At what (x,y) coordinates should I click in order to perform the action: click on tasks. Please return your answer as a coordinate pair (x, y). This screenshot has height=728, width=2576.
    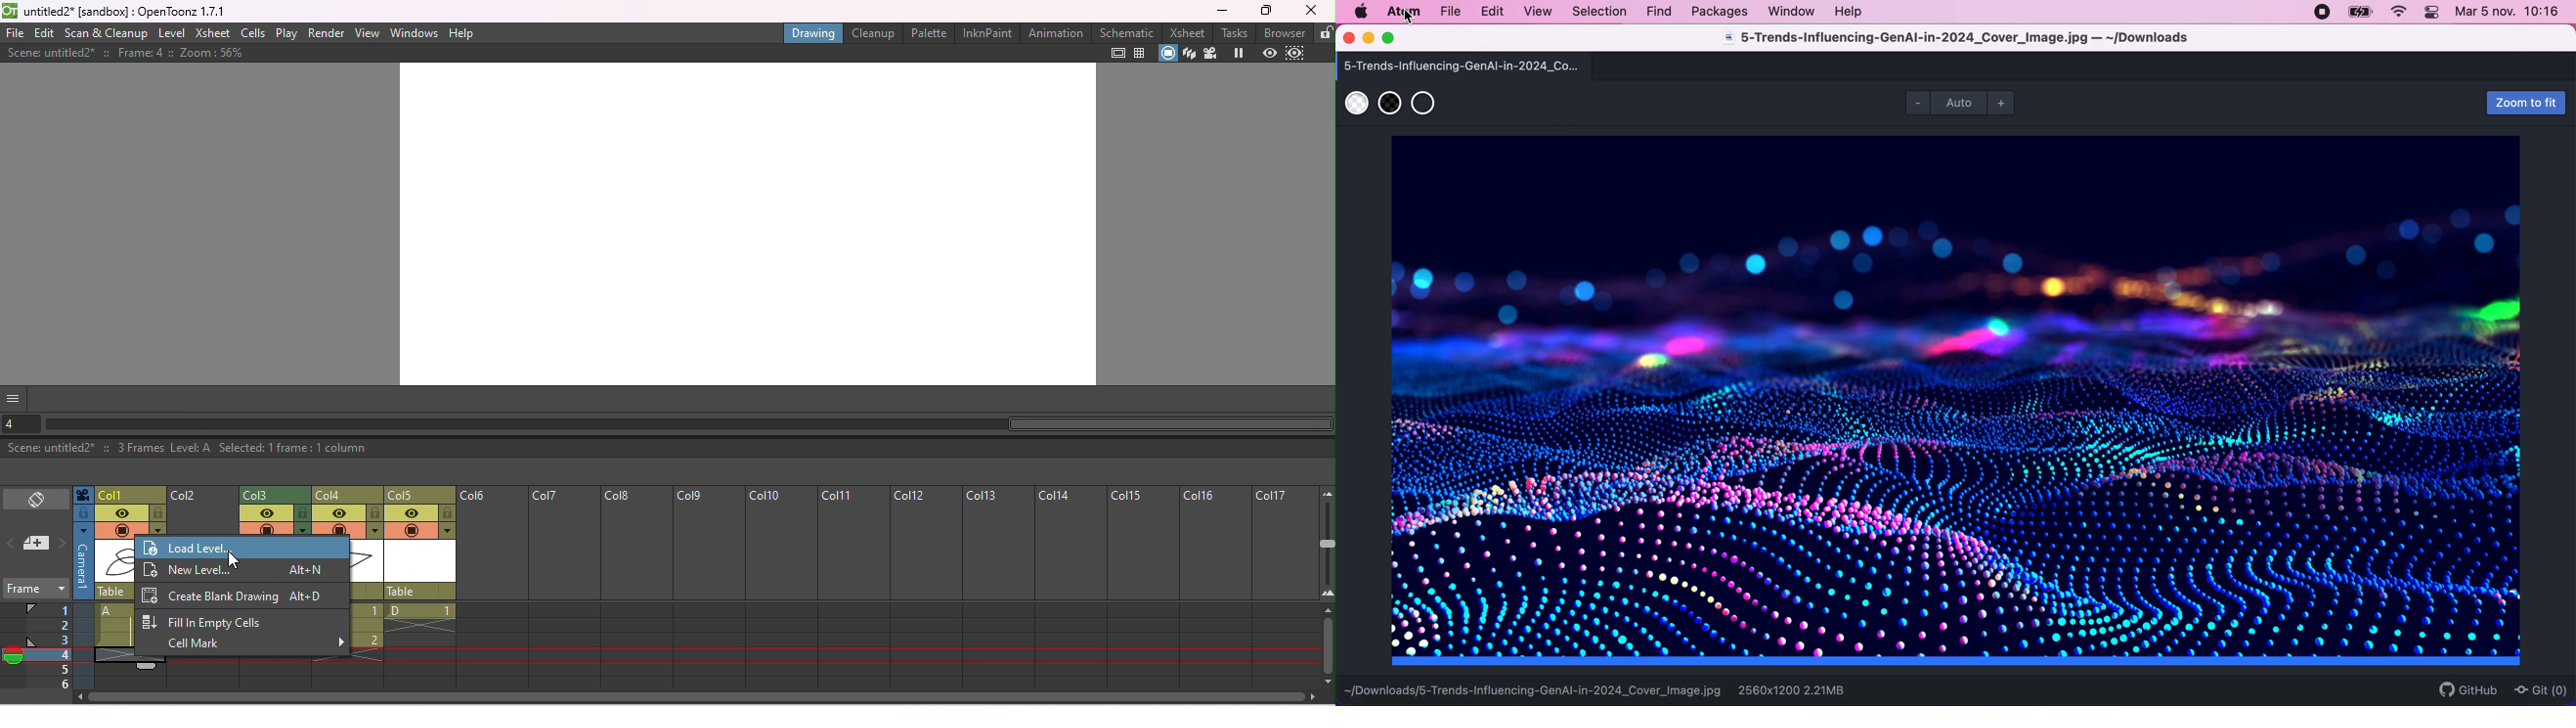
    Looking at the image, I should click on (1237, 32).